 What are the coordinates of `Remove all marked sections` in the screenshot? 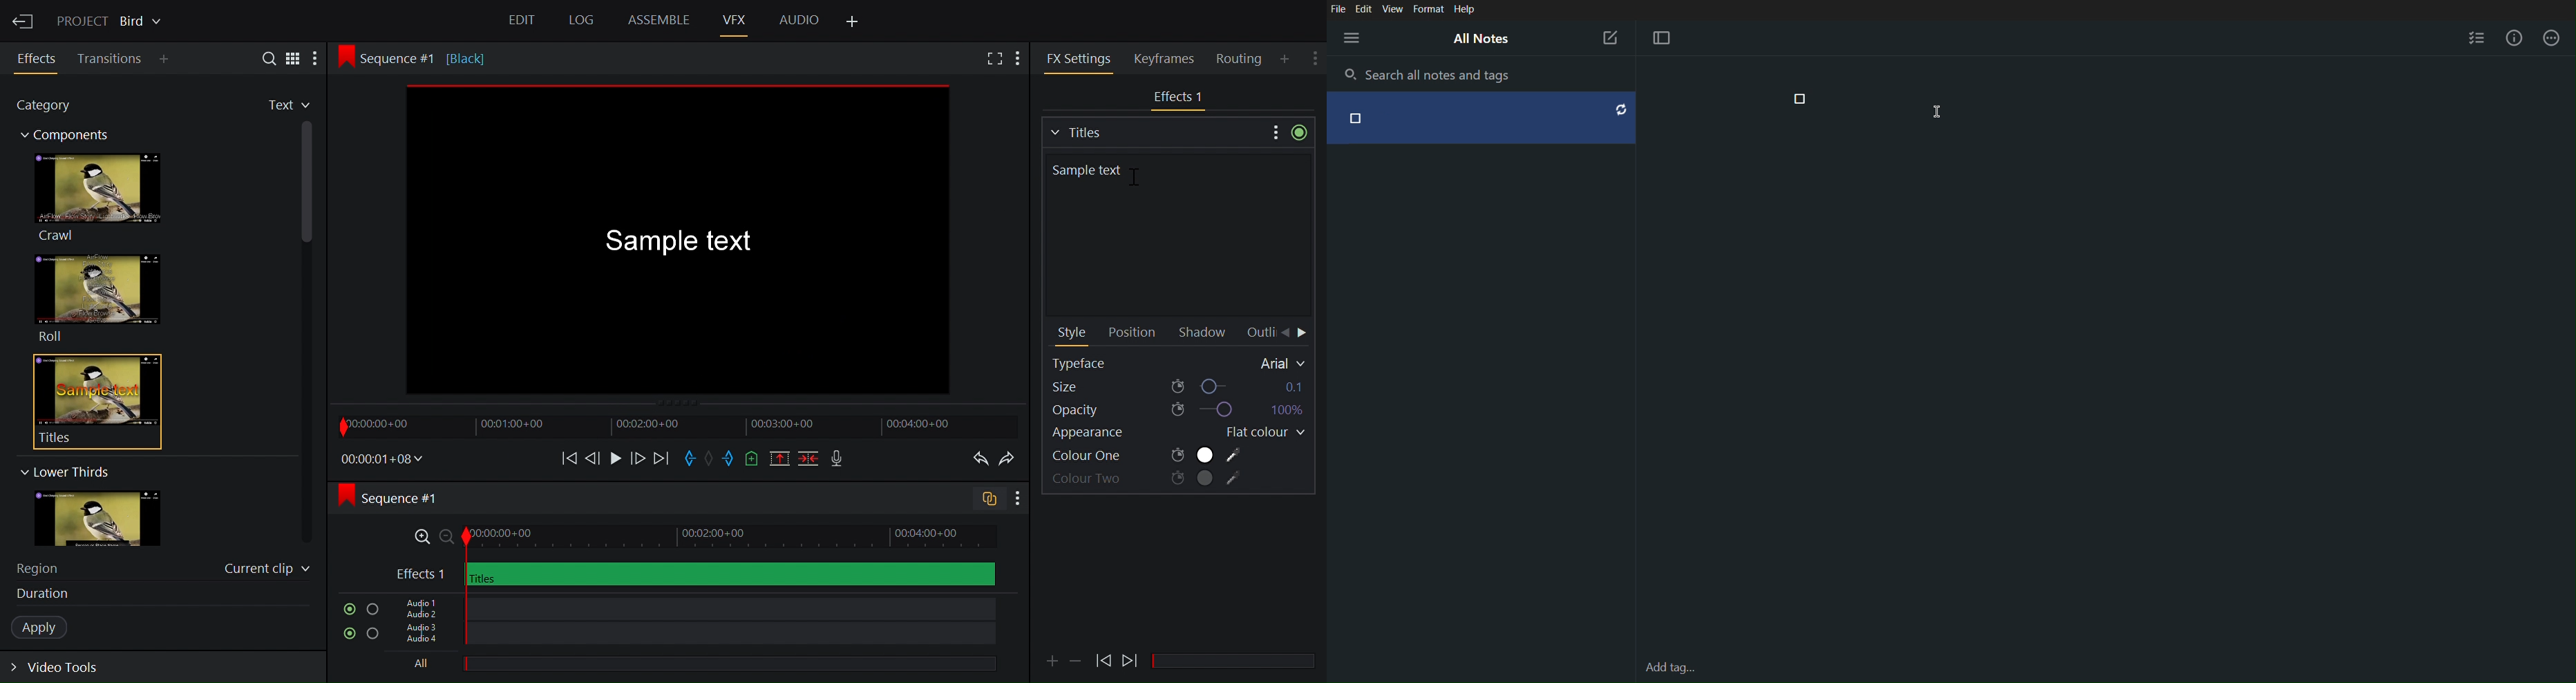 It's located at (781, 460).